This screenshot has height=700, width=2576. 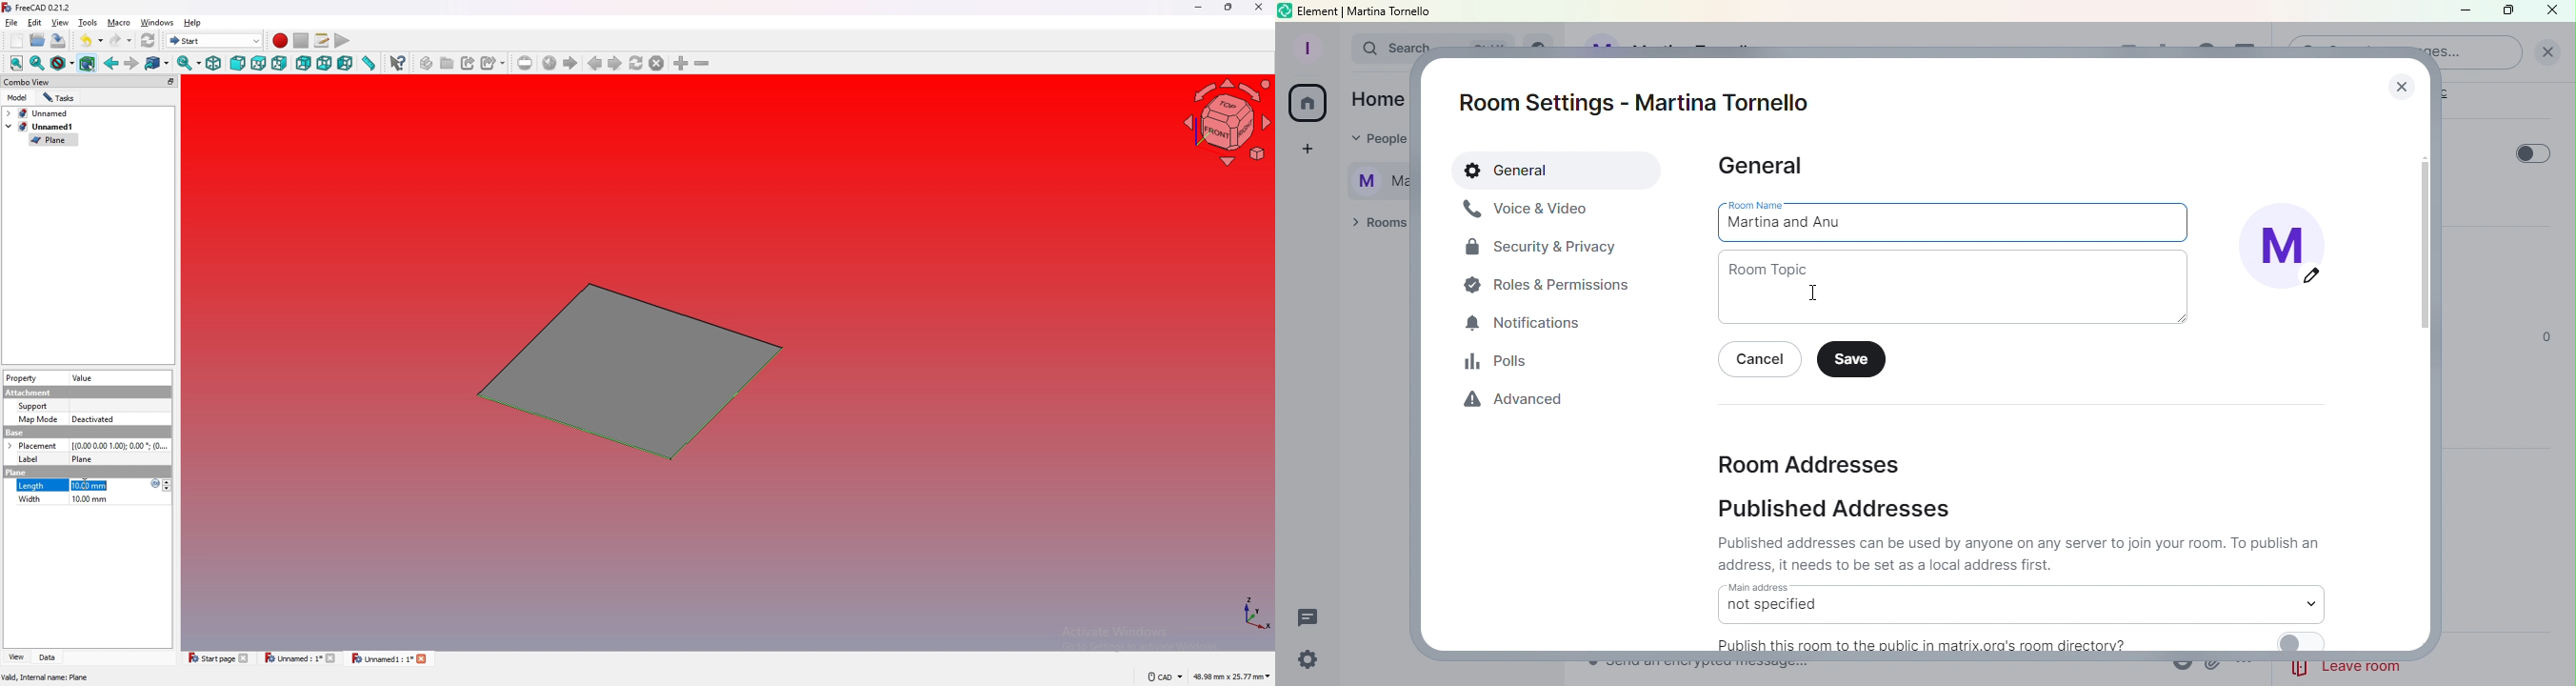 What do you see at coordinates (616, 64) in the screenshot?
I see `next page` at bounding box center [616, 64].